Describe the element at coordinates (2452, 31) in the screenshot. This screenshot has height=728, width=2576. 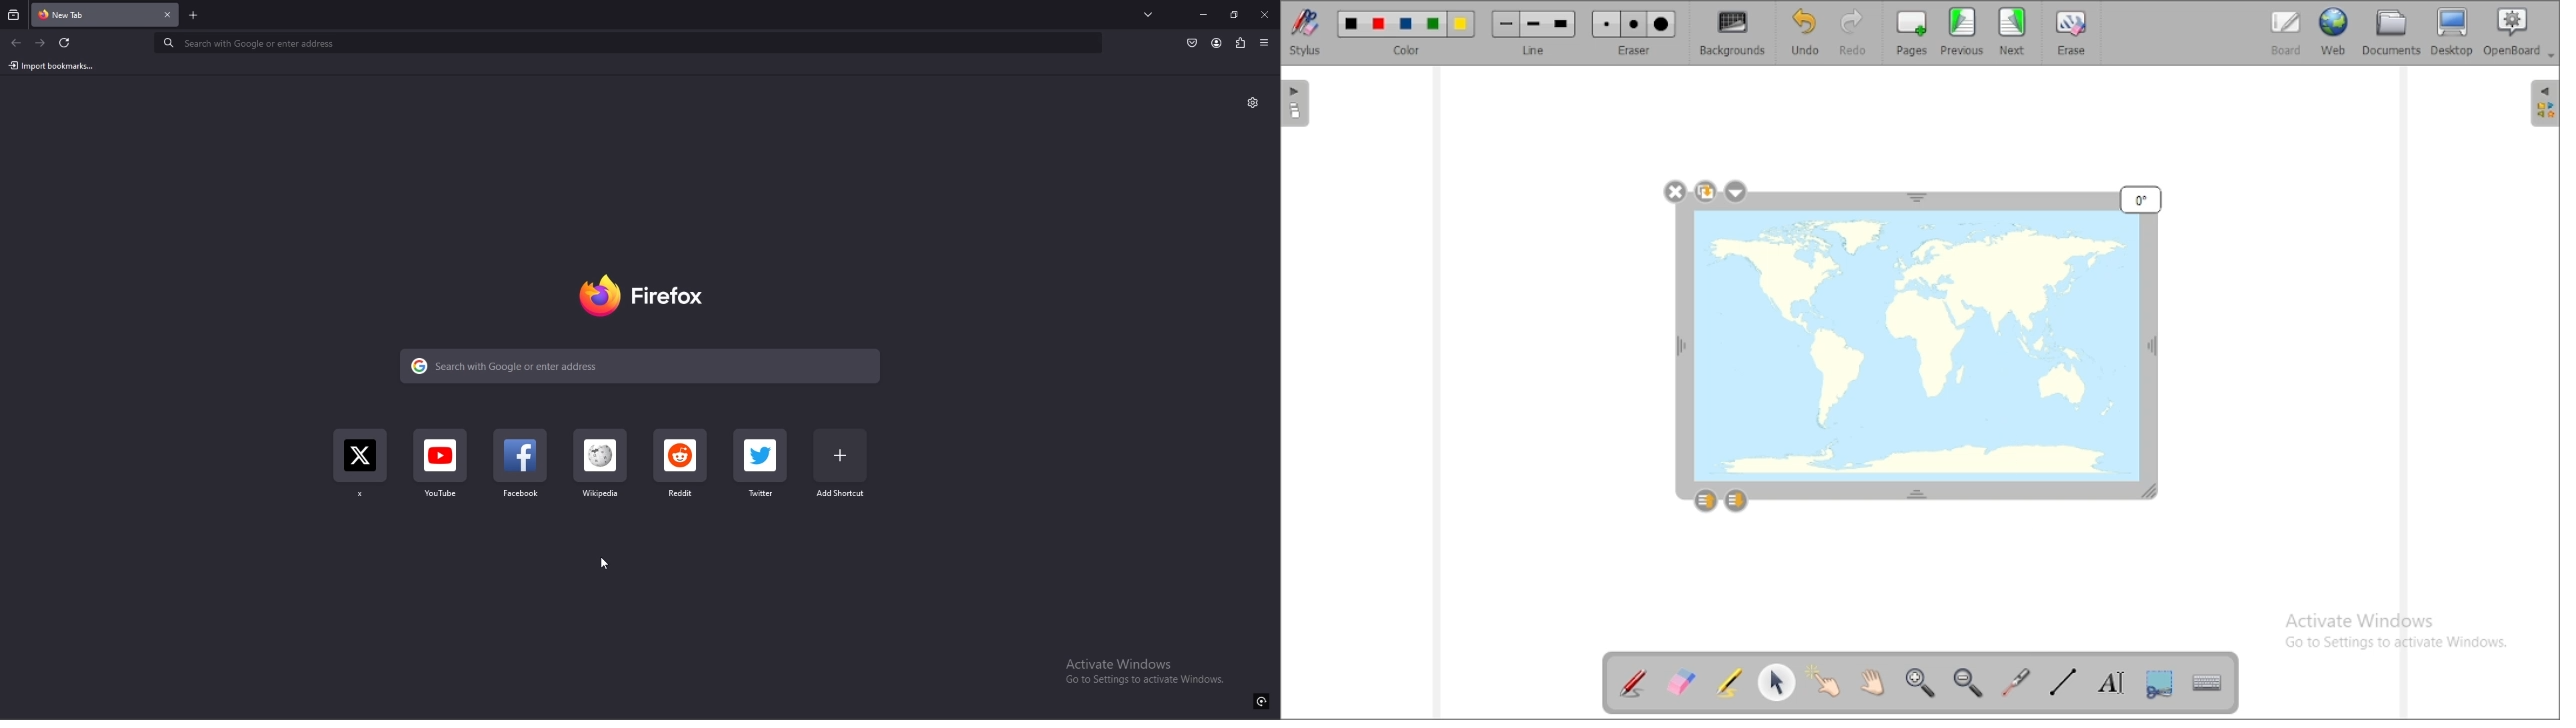
I see `desktop` at that location.